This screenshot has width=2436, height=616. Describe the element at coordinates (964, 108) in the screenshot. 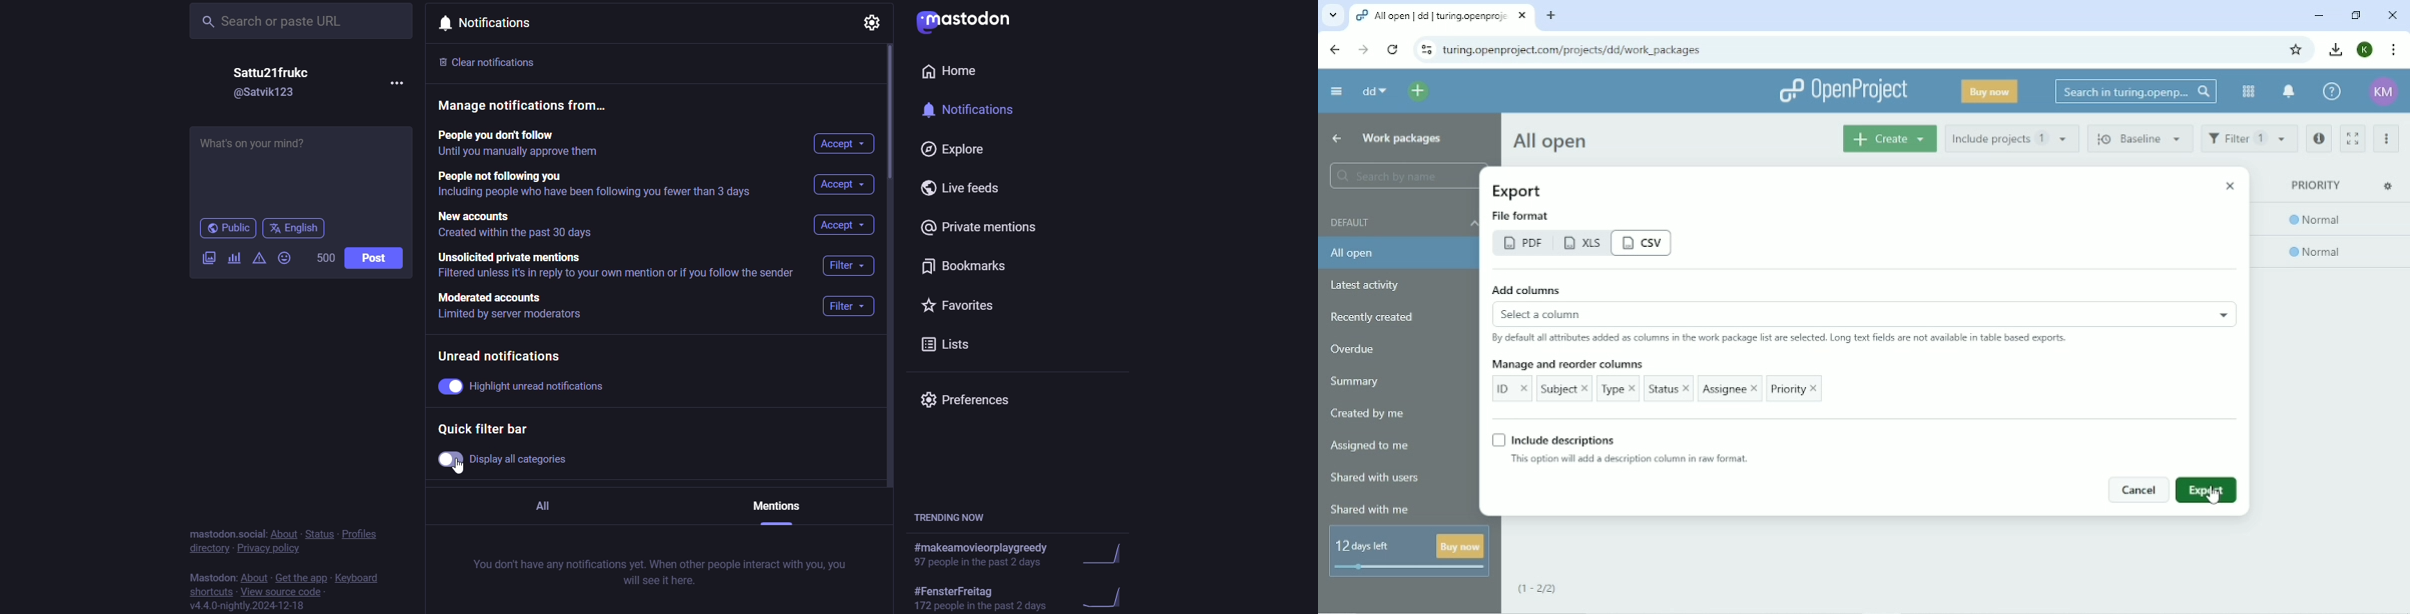

I see `Notifications` at that location.